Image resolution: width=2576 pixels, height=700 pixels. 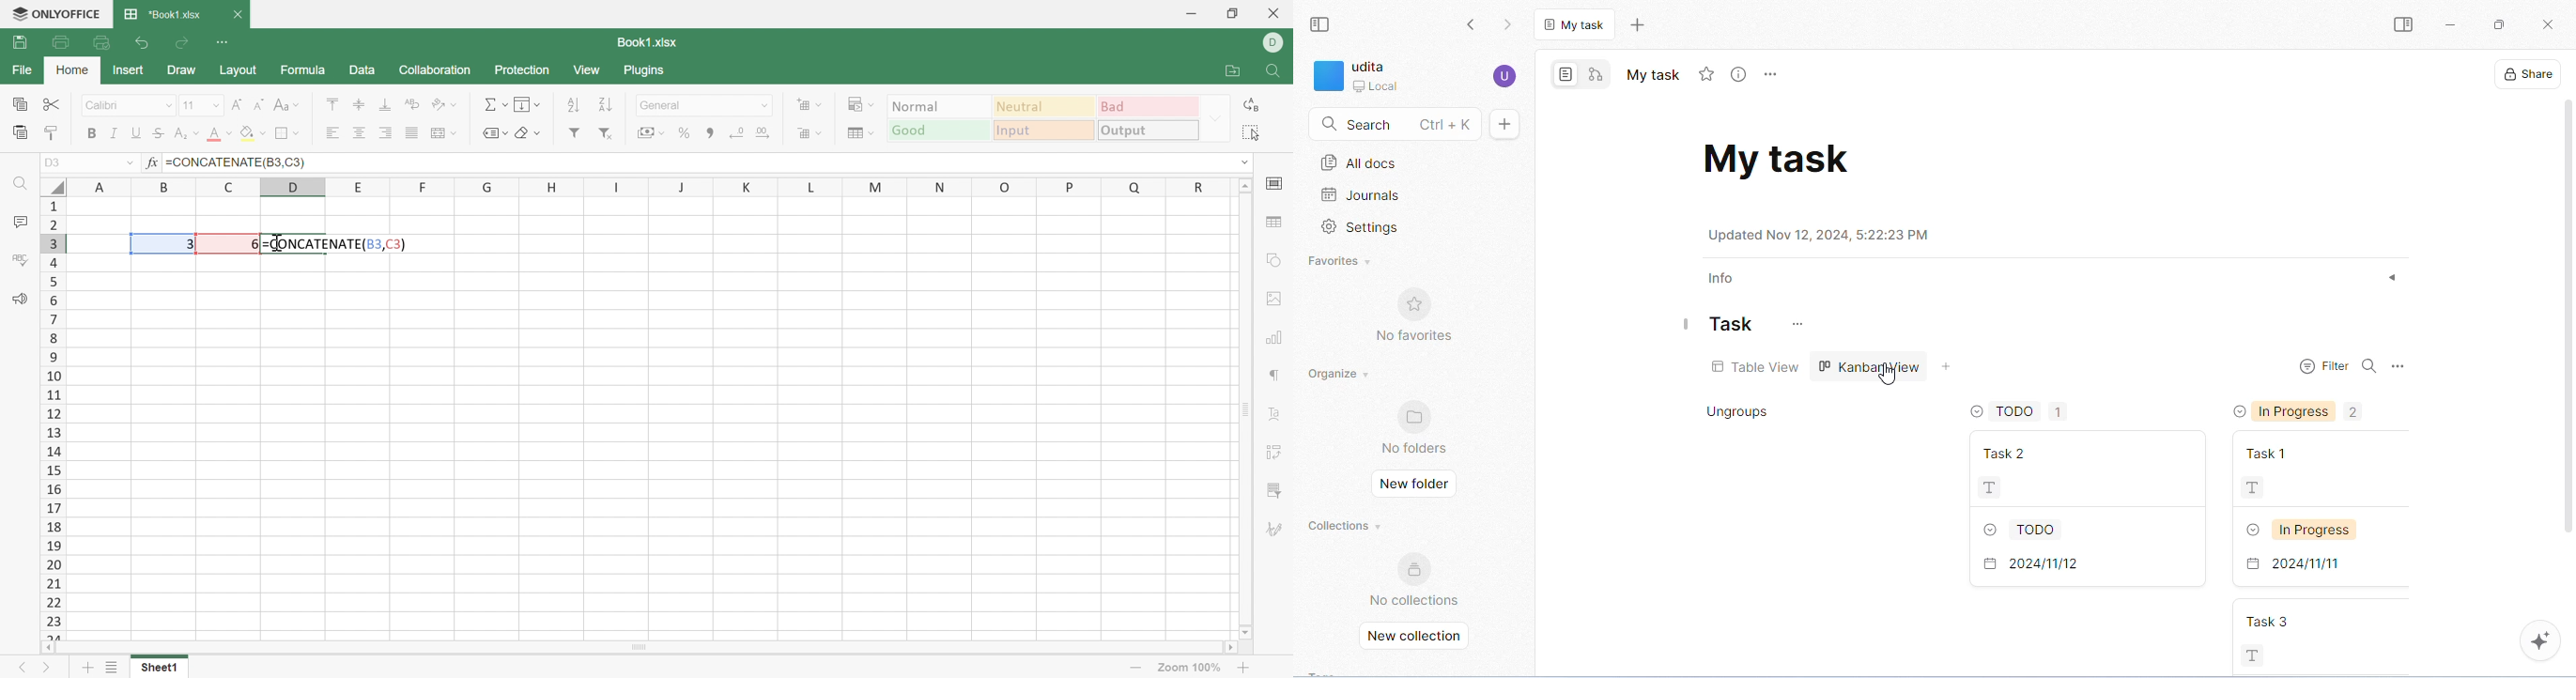 What do you see at coordinates (251, 244) in the screenshot?
I see `6` at bounding box center [251, 244].